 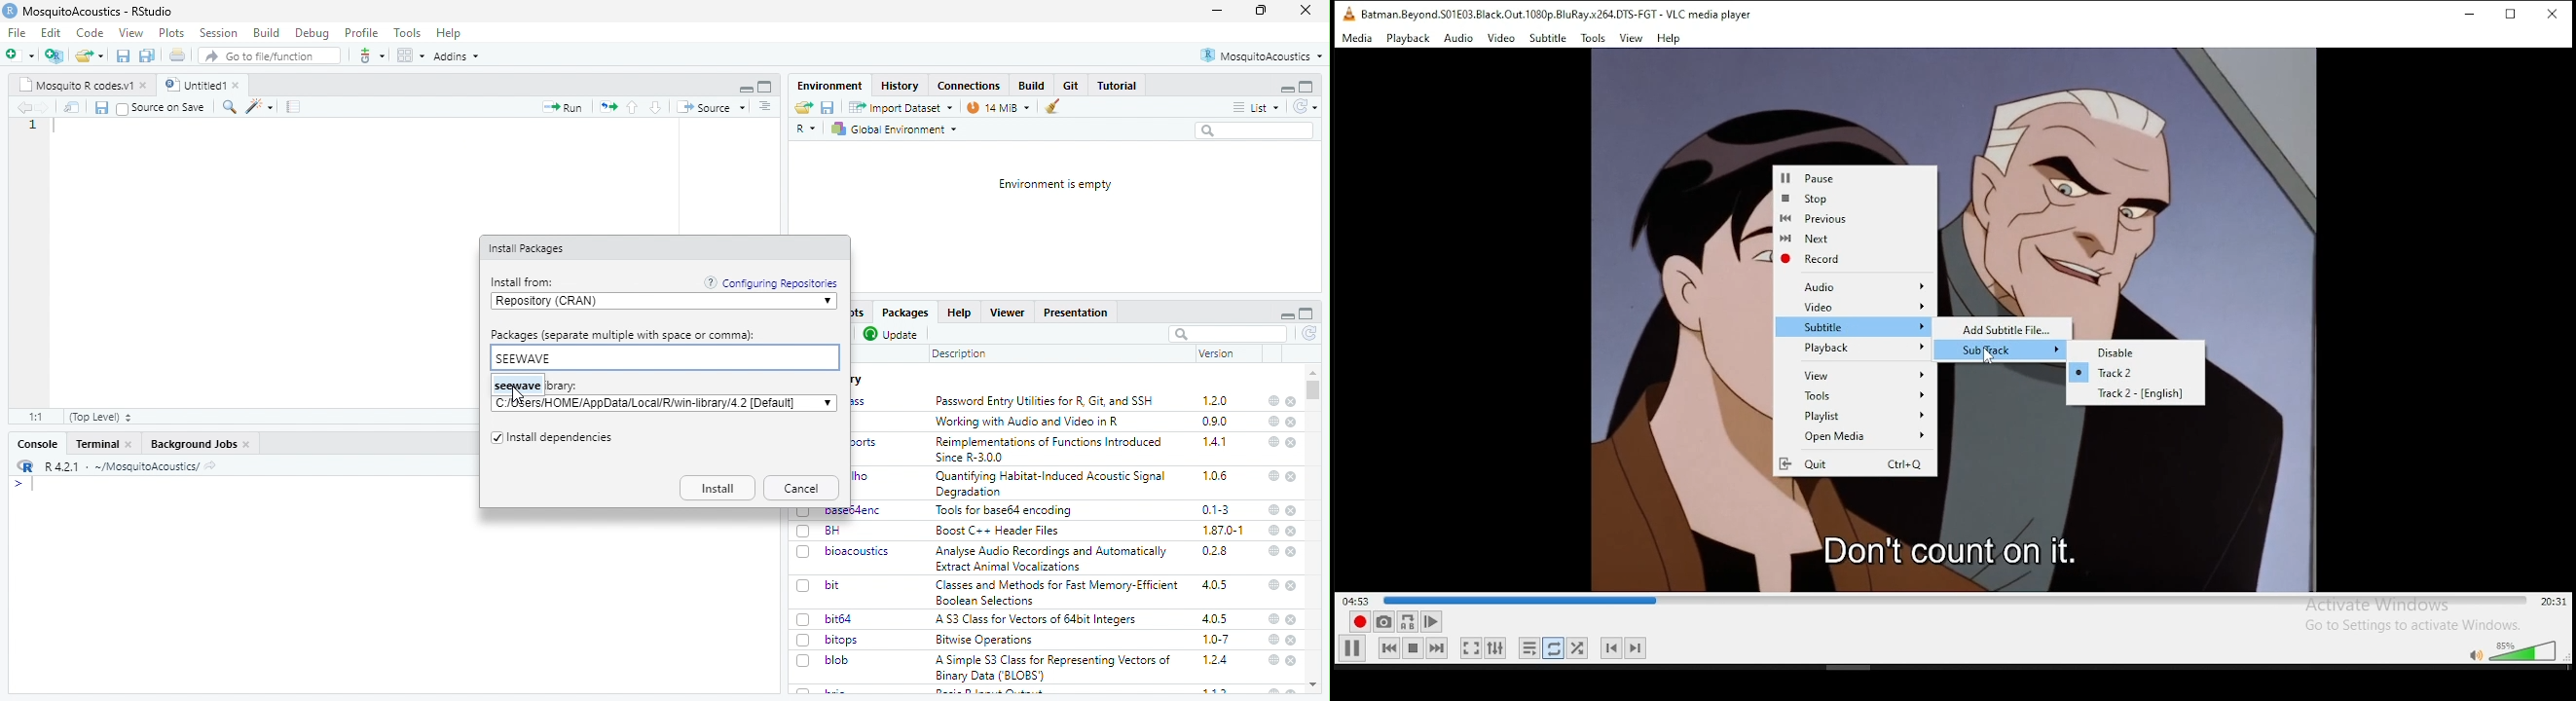 What do you see at coordinates (806, 620) in the screenshot?
I see `checkbox` at bounding box center [806, 620].